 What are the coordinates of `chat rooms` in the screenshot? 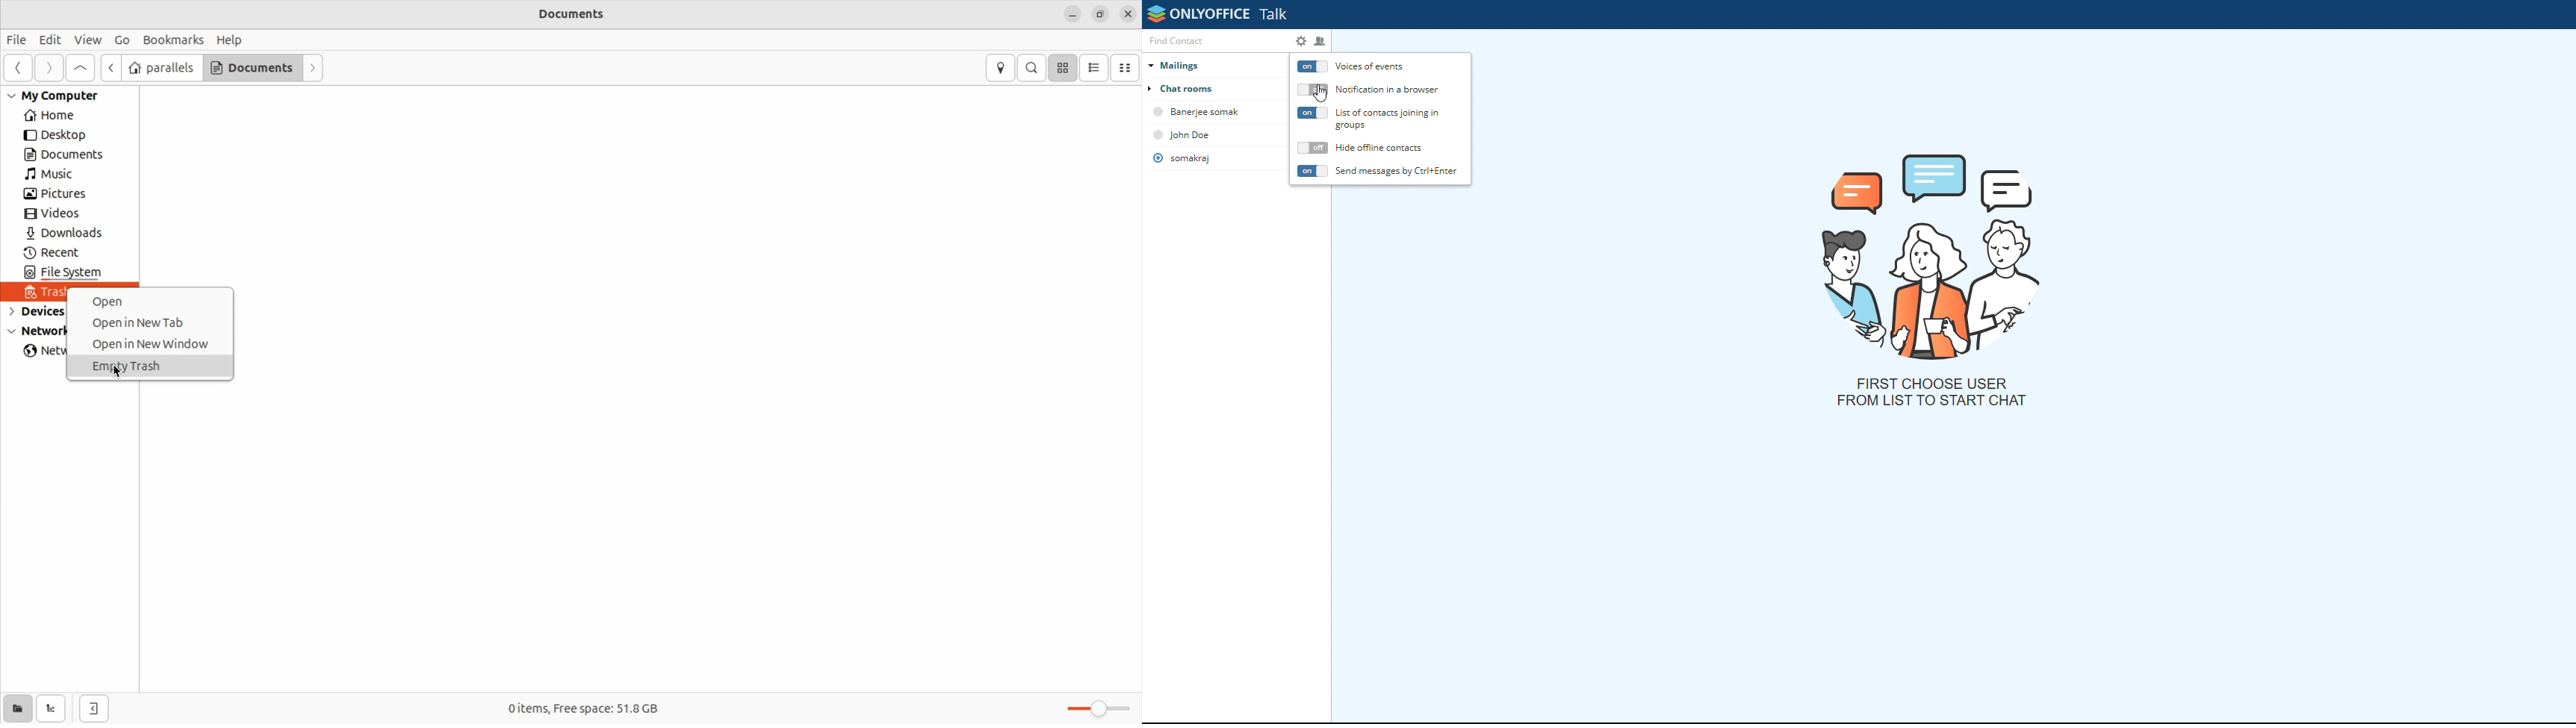 It's located at (1209, 88).